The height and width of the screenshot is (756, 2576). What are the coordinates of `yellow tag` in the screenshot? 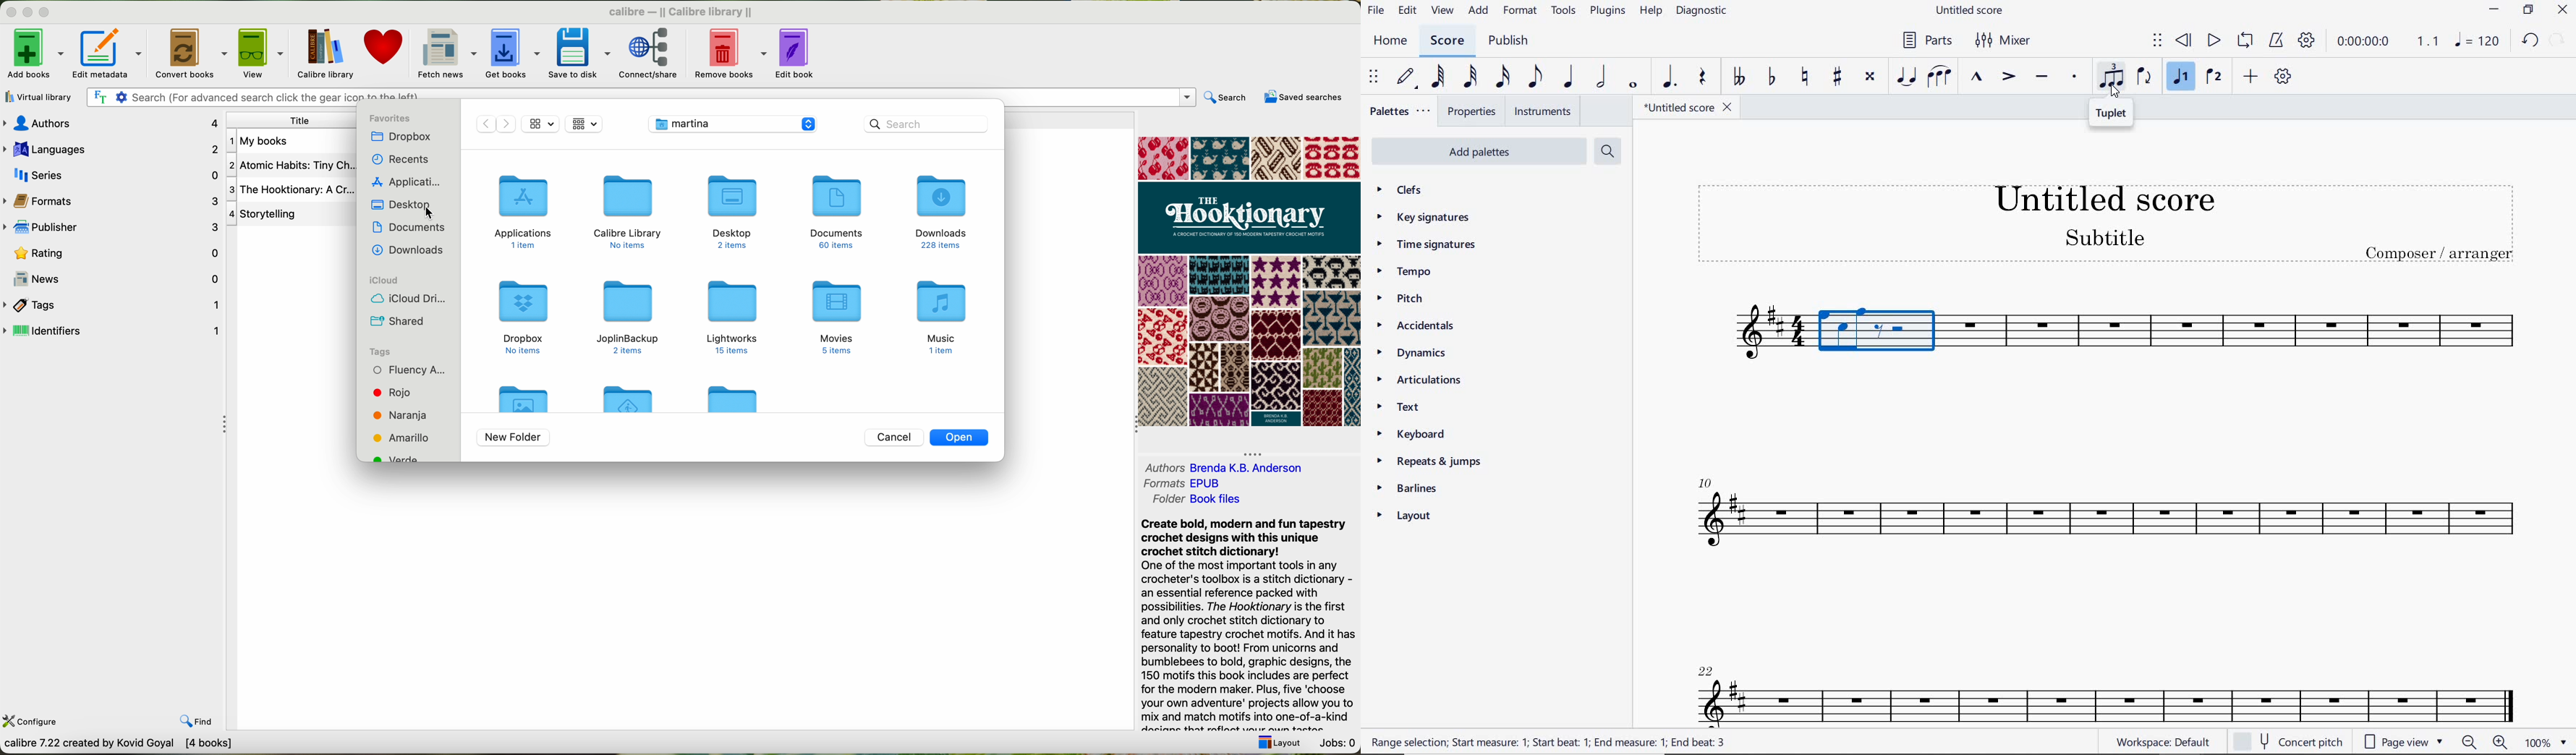 It's located at (402, 437).